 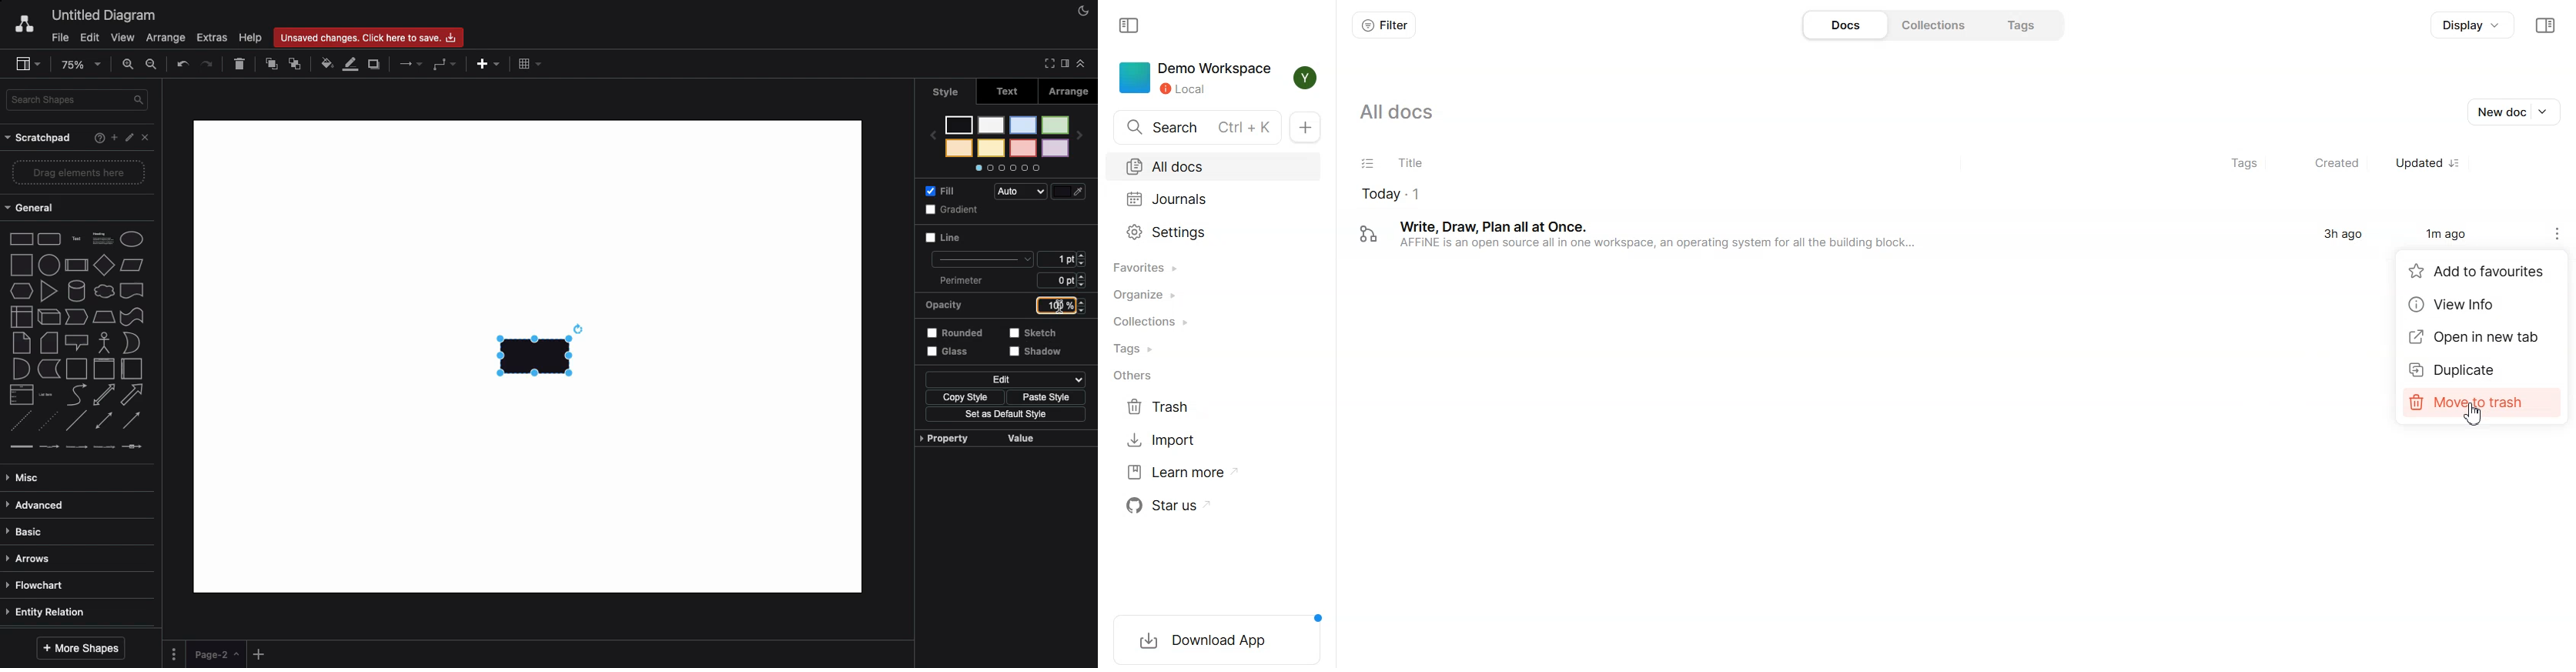 I want to click on Line, so click(x=949, y=241).